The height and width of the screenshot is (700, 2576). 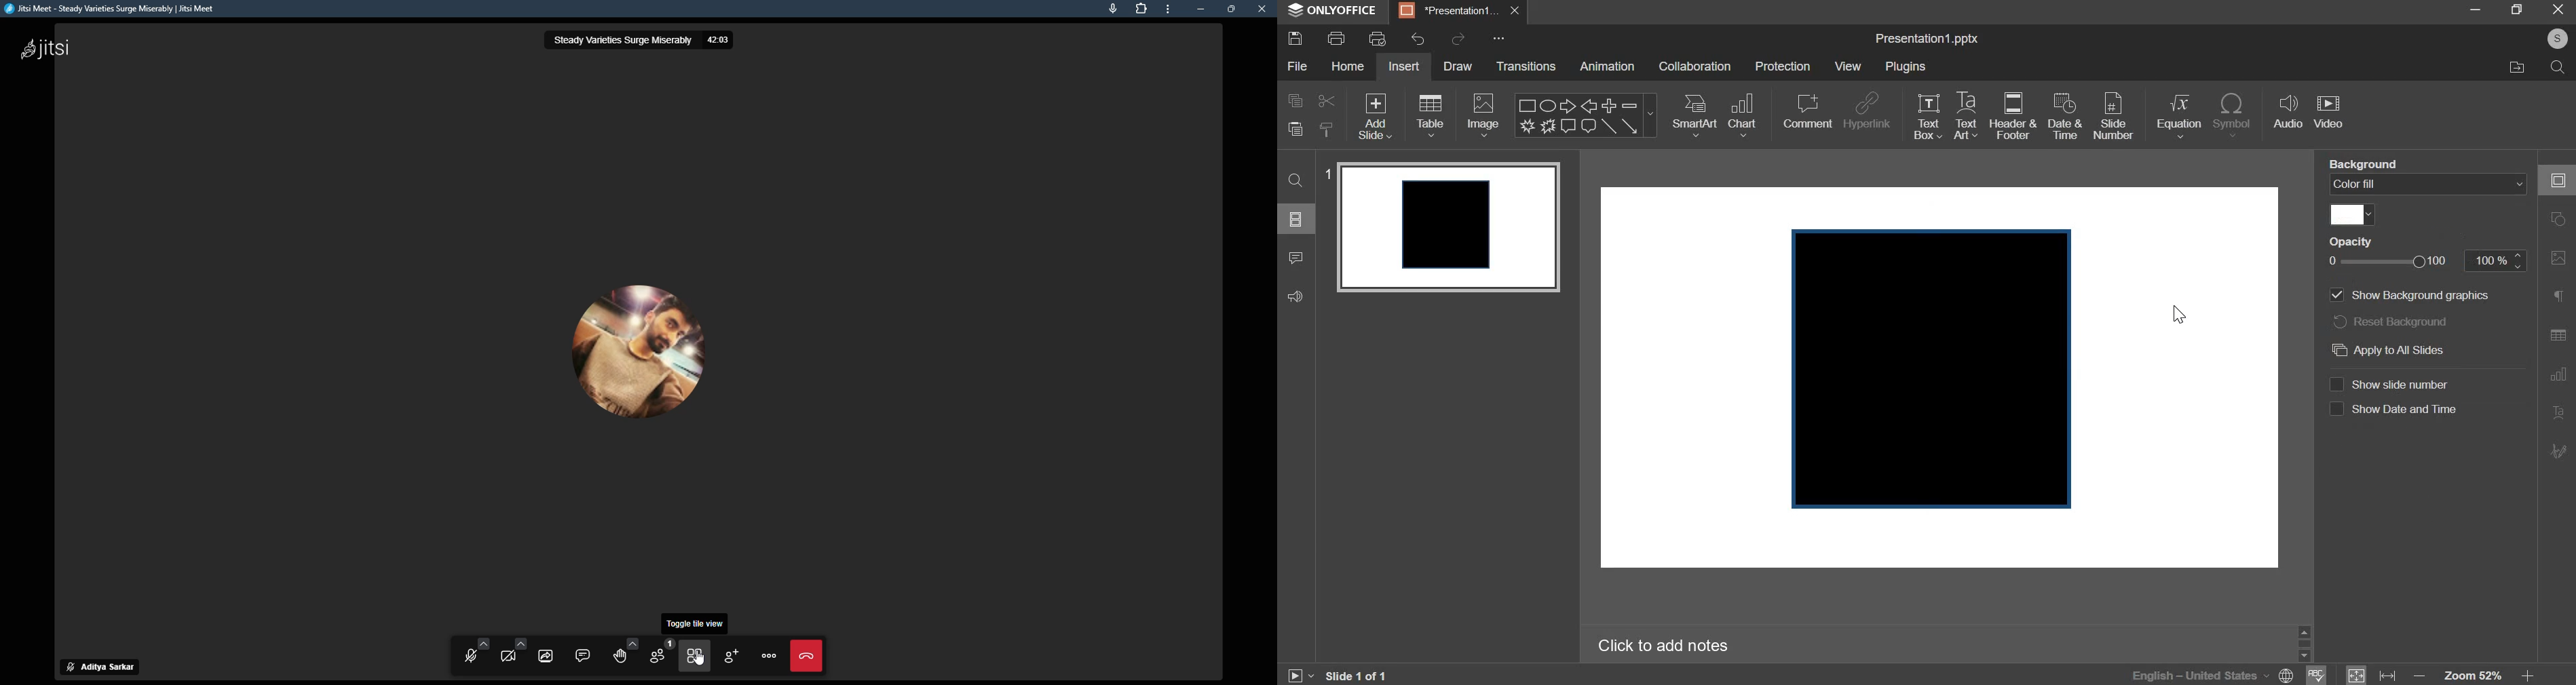 What do you see at coordinates (1607, 66) in the screenshot?
I see `animation` at bounding box center [1607, 66].